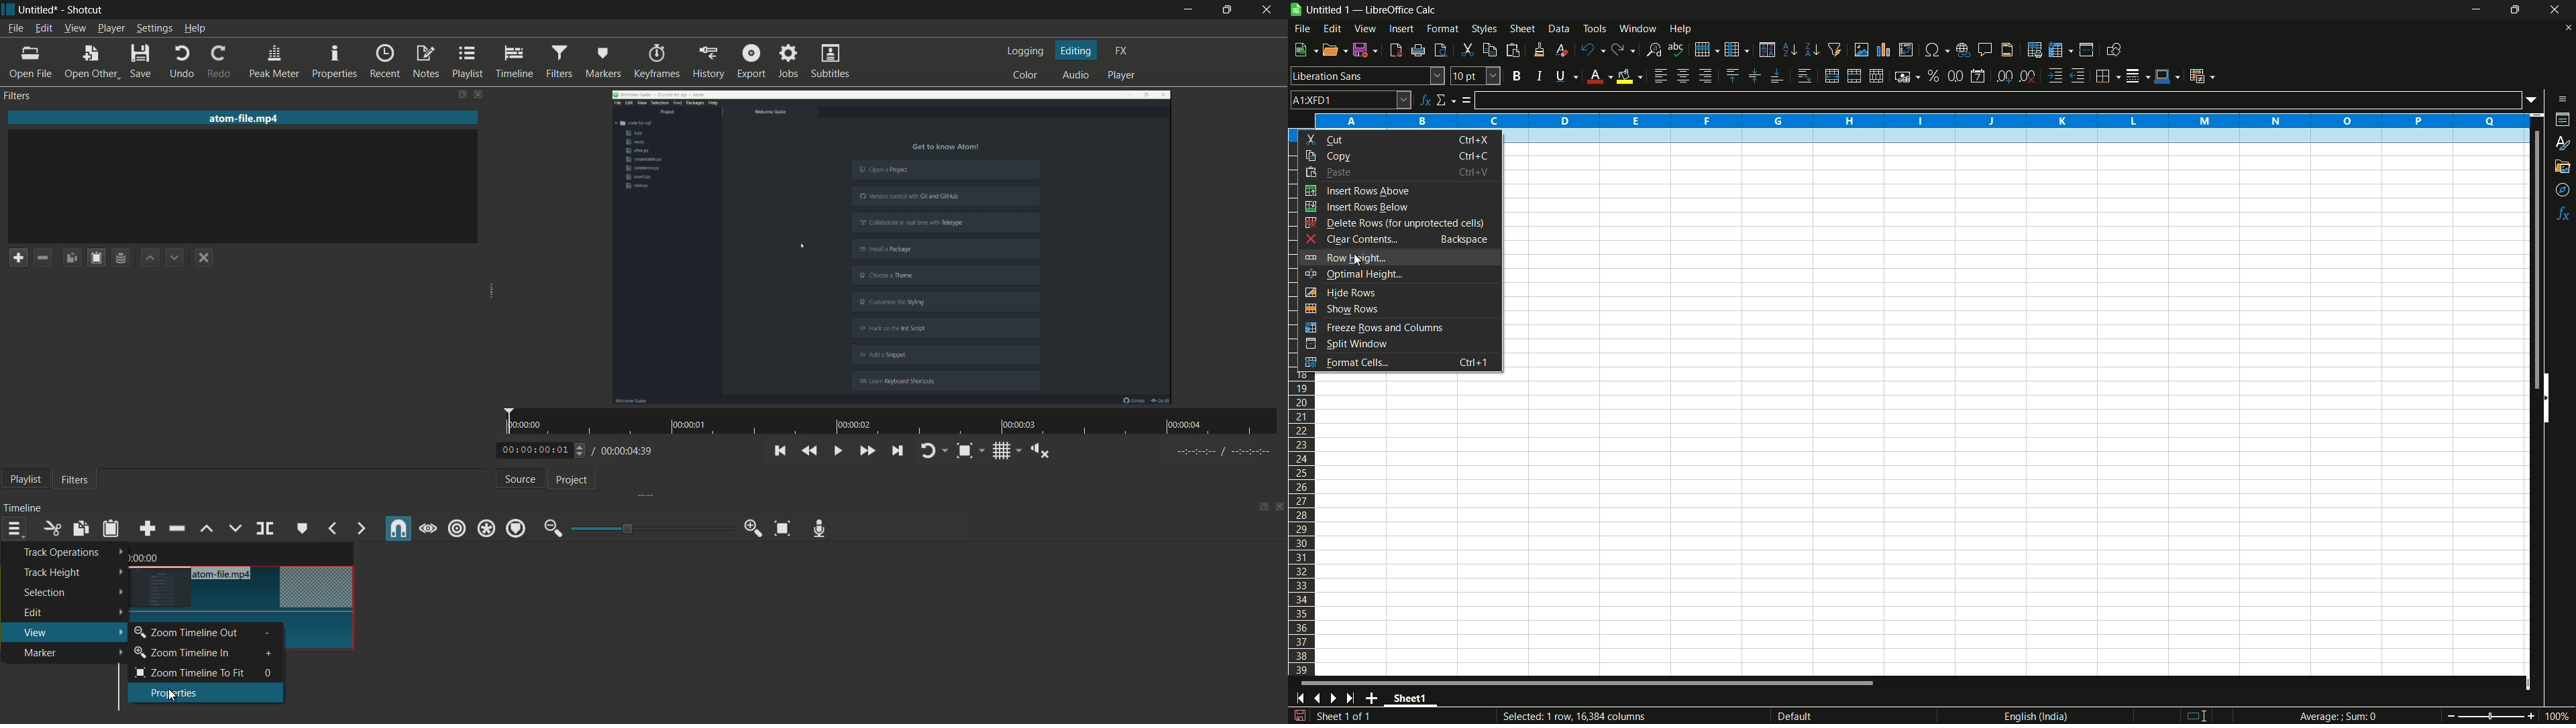 Image resolution: width=2576 pixels, height=728 pixels. Describe the element at coordinates (2563, 190) in the screenshot. I see `navigator` at that location.